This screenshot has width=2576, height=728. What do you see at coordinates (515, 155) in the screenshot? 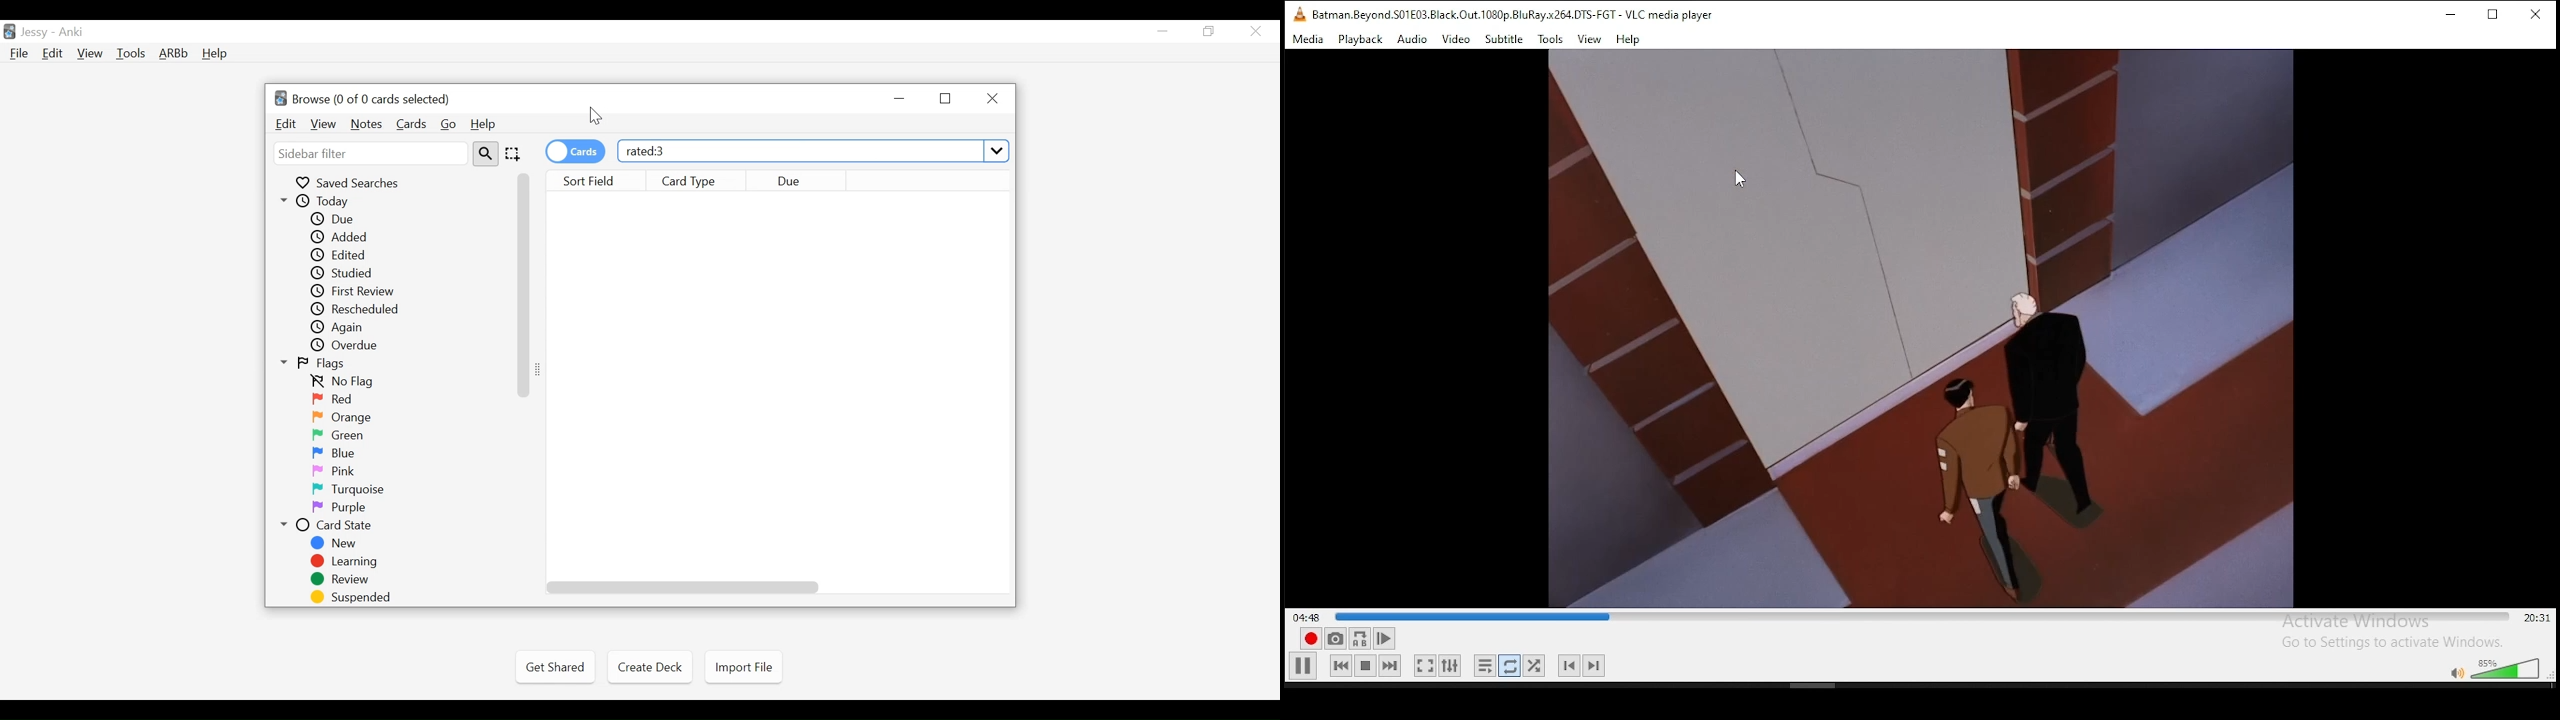
I see `Selection Tool` at bounding box center [515, 155].